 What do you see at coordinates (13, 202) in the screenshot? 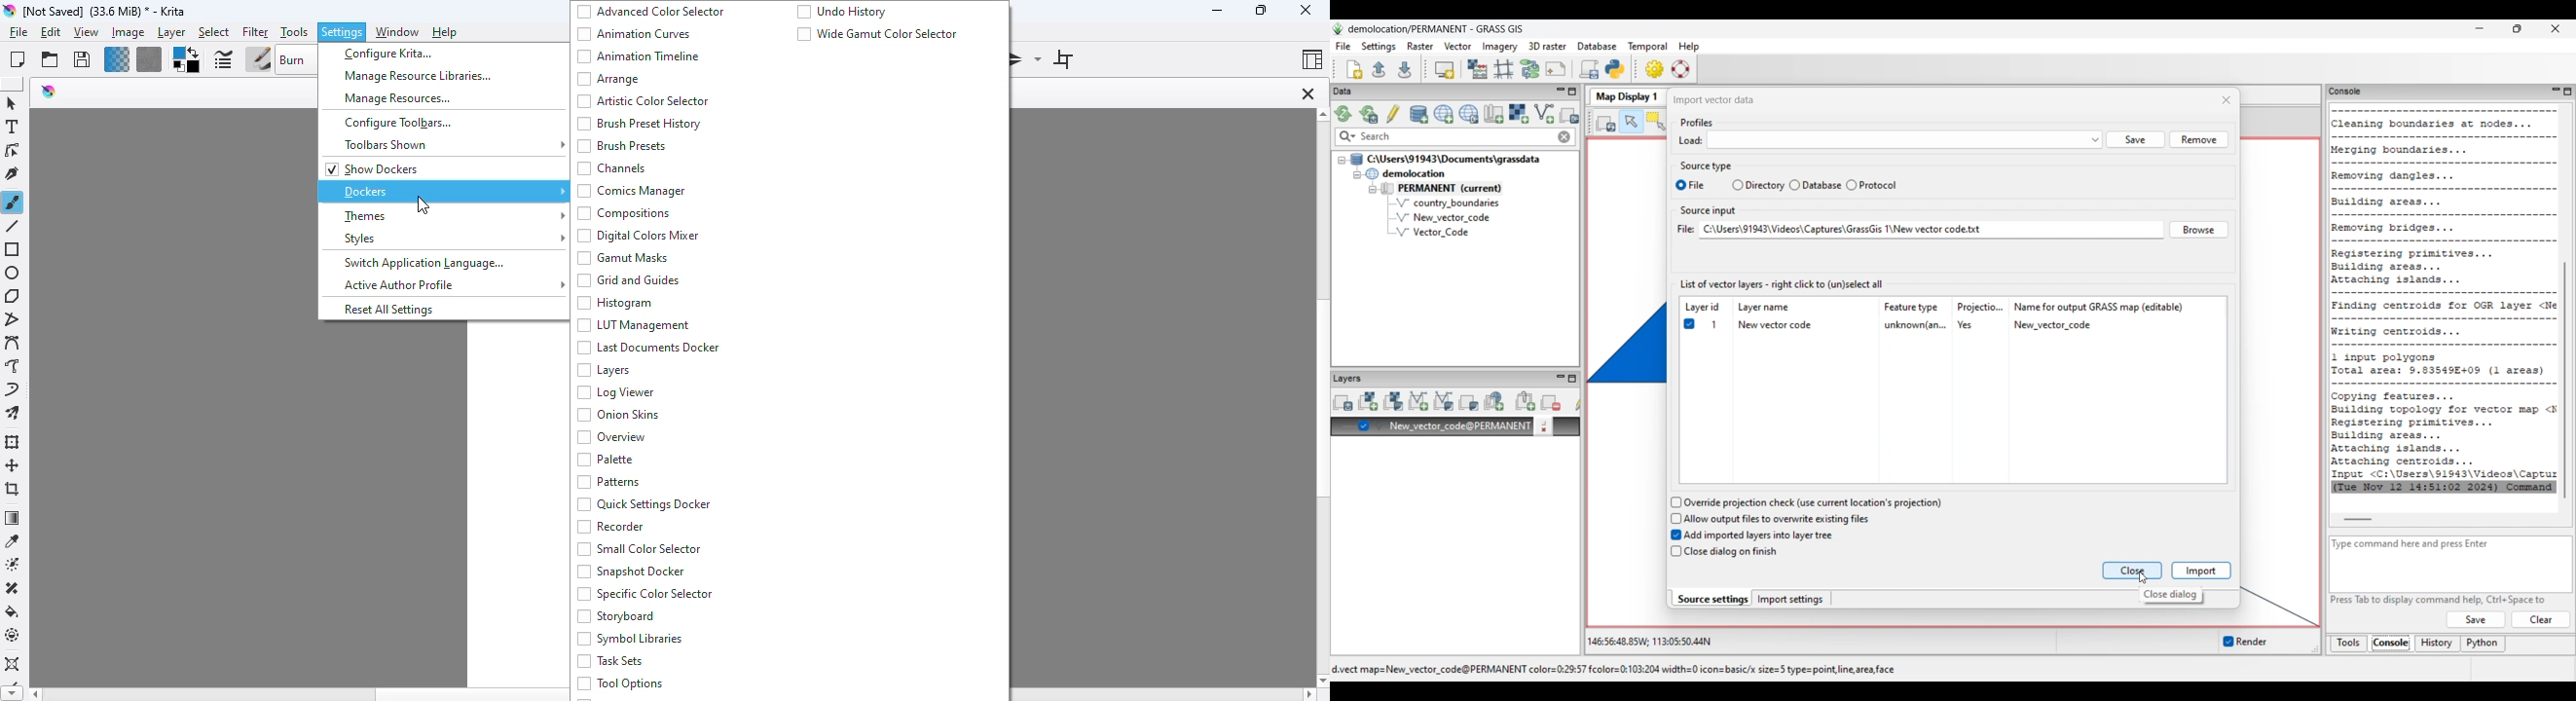
I see `freehand brush tool` at bounding box center [13, 202].